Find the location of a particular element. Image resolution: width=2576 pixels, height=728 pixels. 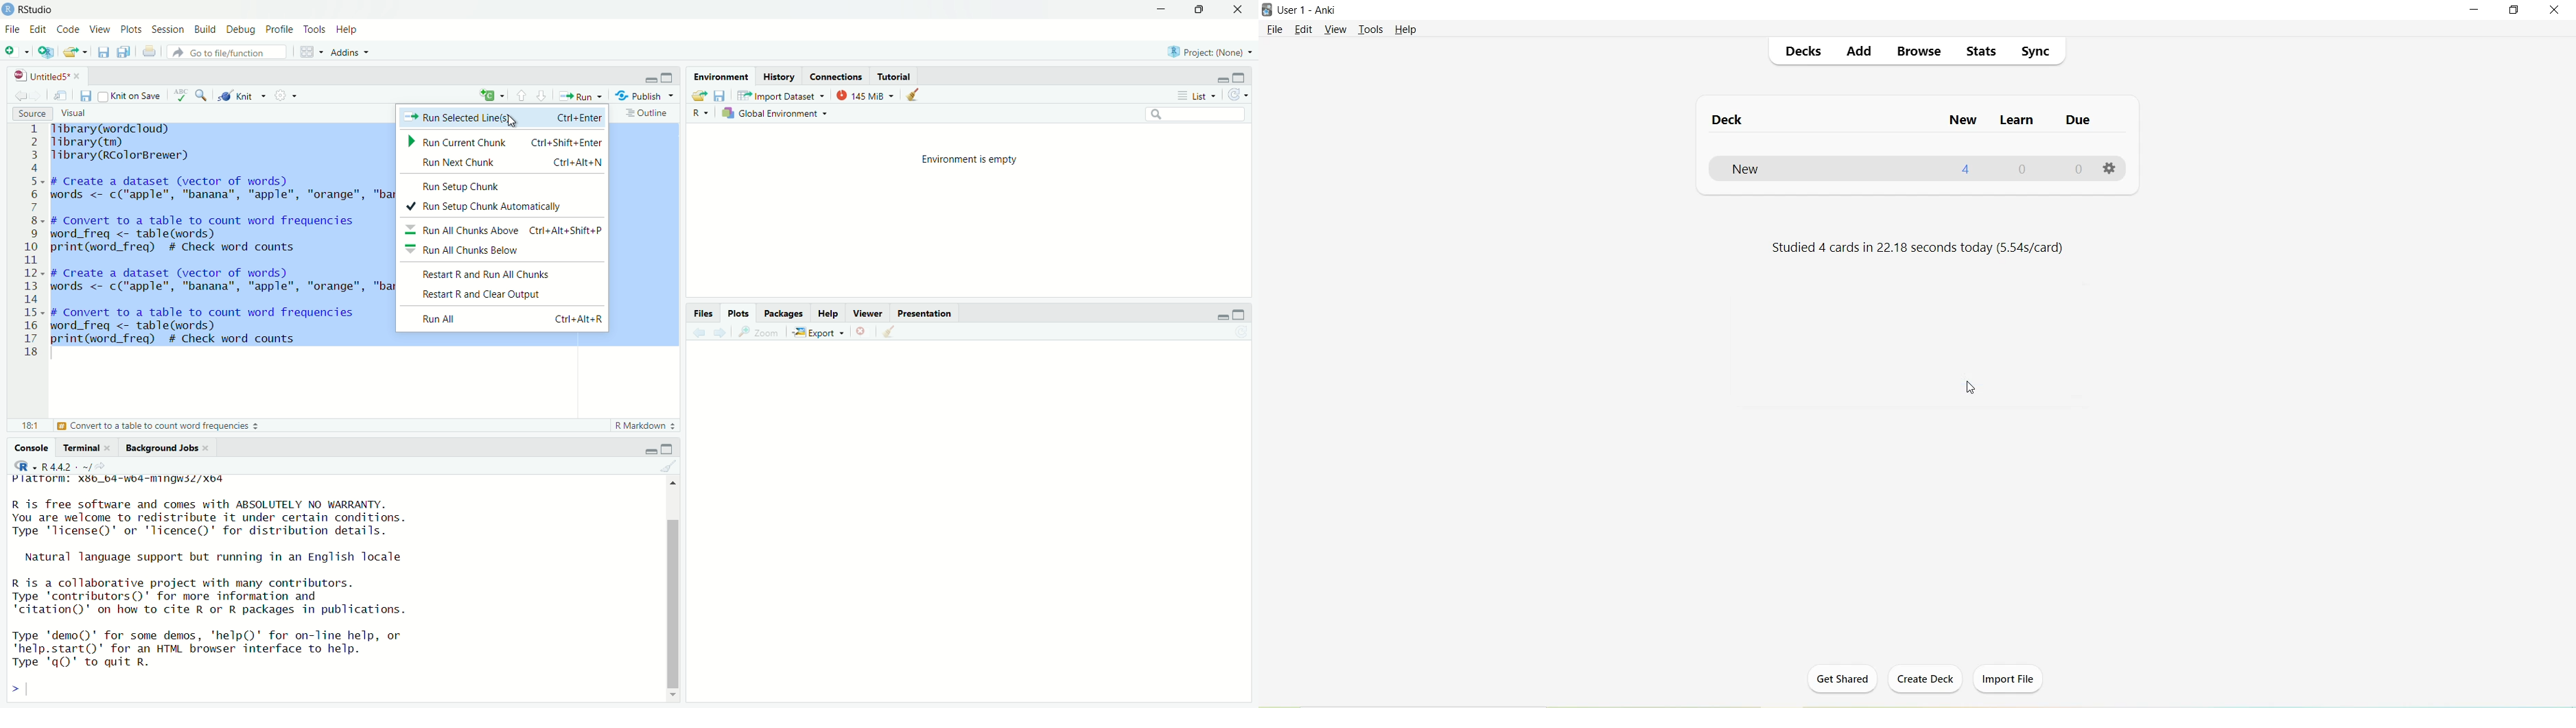

Plots is located at coordinates (739, 313).